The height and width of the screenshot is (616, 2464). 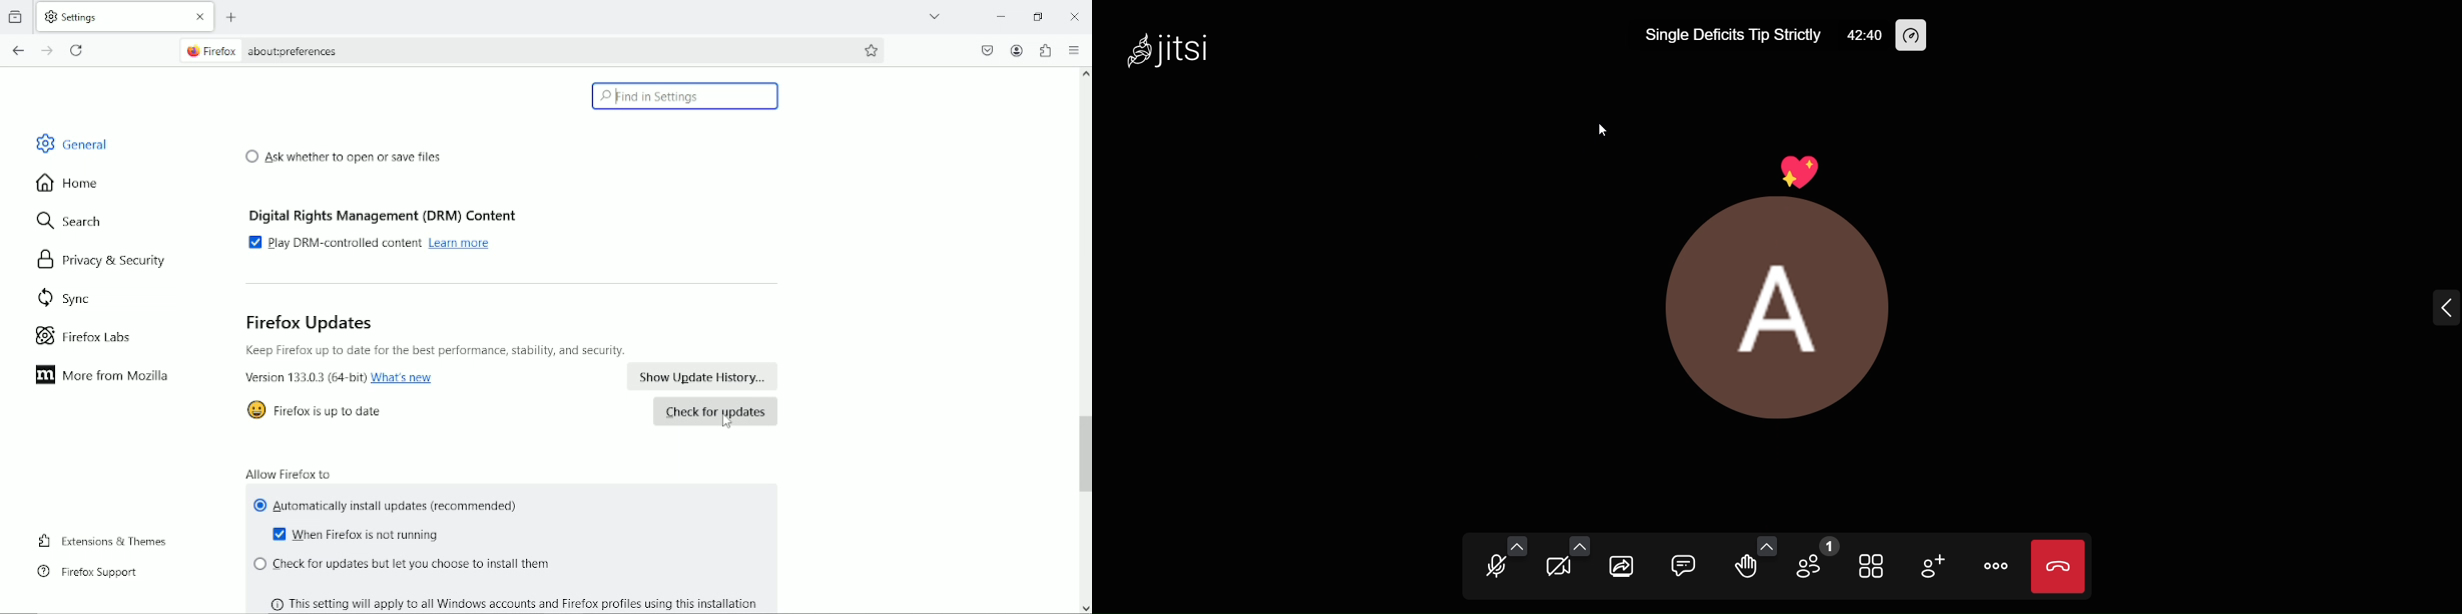 What do you see at coordinates (332, 412) in the screenshot?
I see `Firefox is up to date` at bounding box center [332, 412].